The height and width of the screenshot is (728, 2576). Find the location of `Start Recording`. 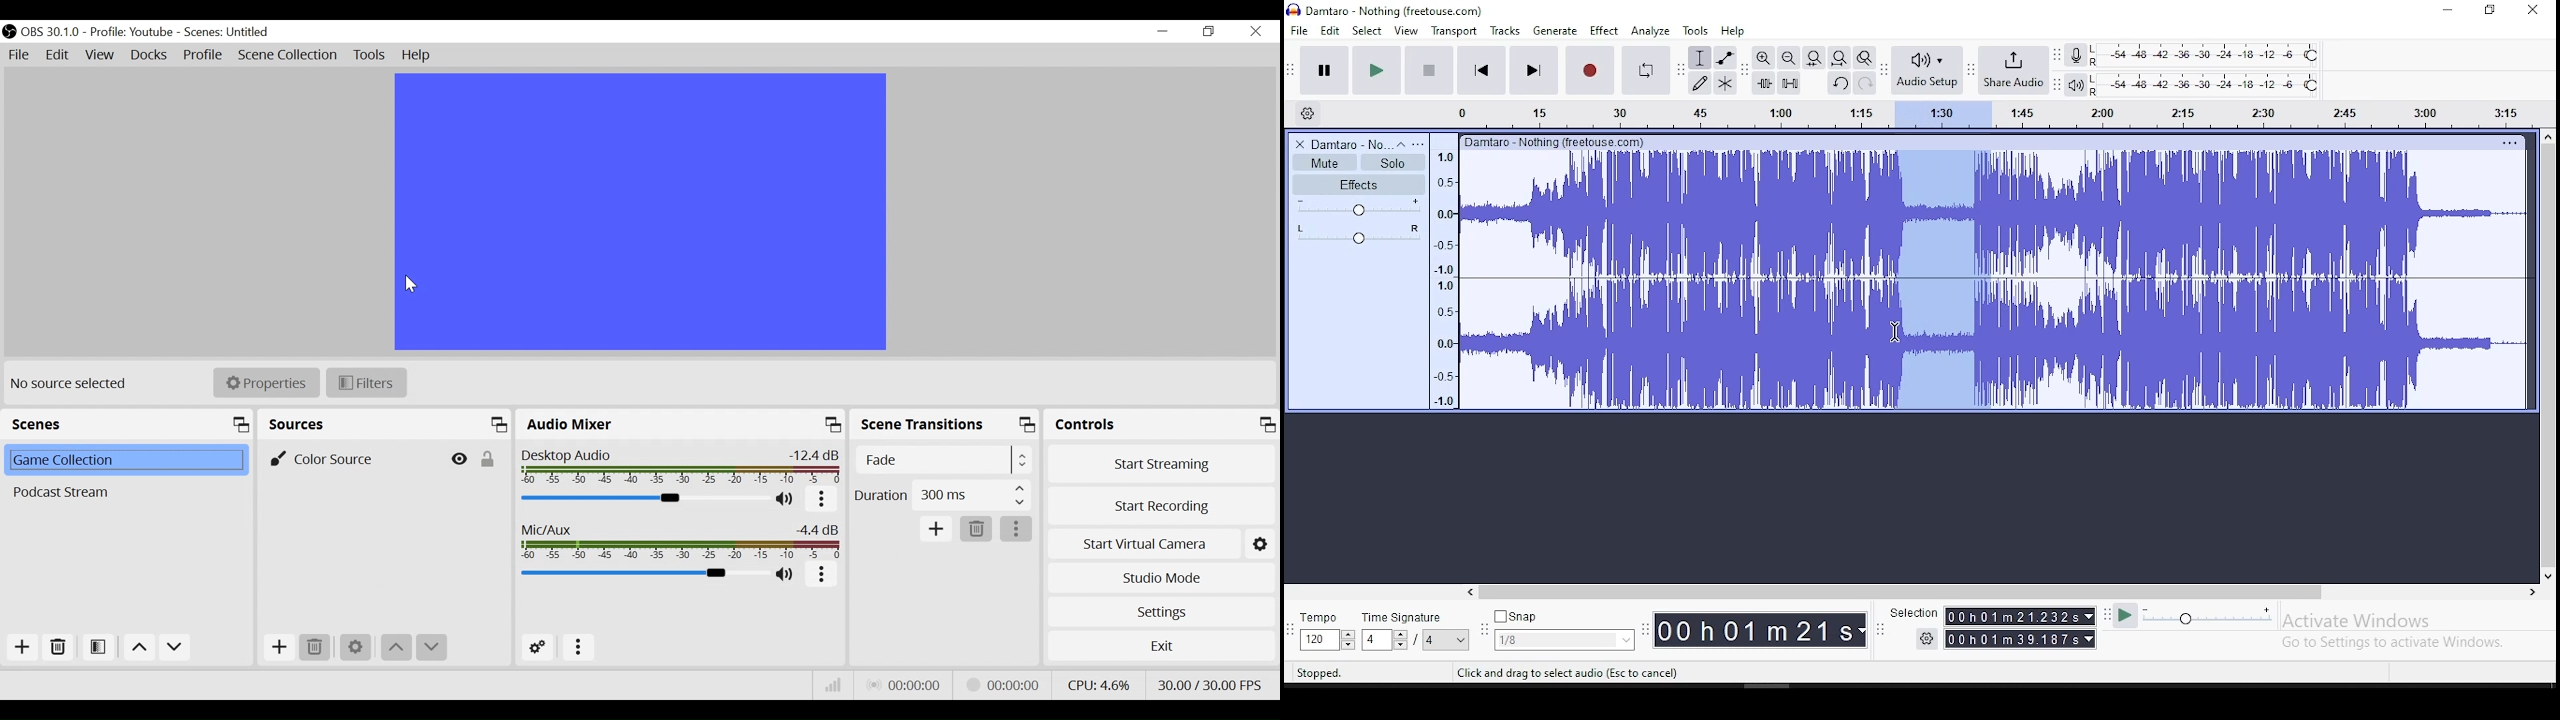

Start Recording is located at coordinates (1159, 505).